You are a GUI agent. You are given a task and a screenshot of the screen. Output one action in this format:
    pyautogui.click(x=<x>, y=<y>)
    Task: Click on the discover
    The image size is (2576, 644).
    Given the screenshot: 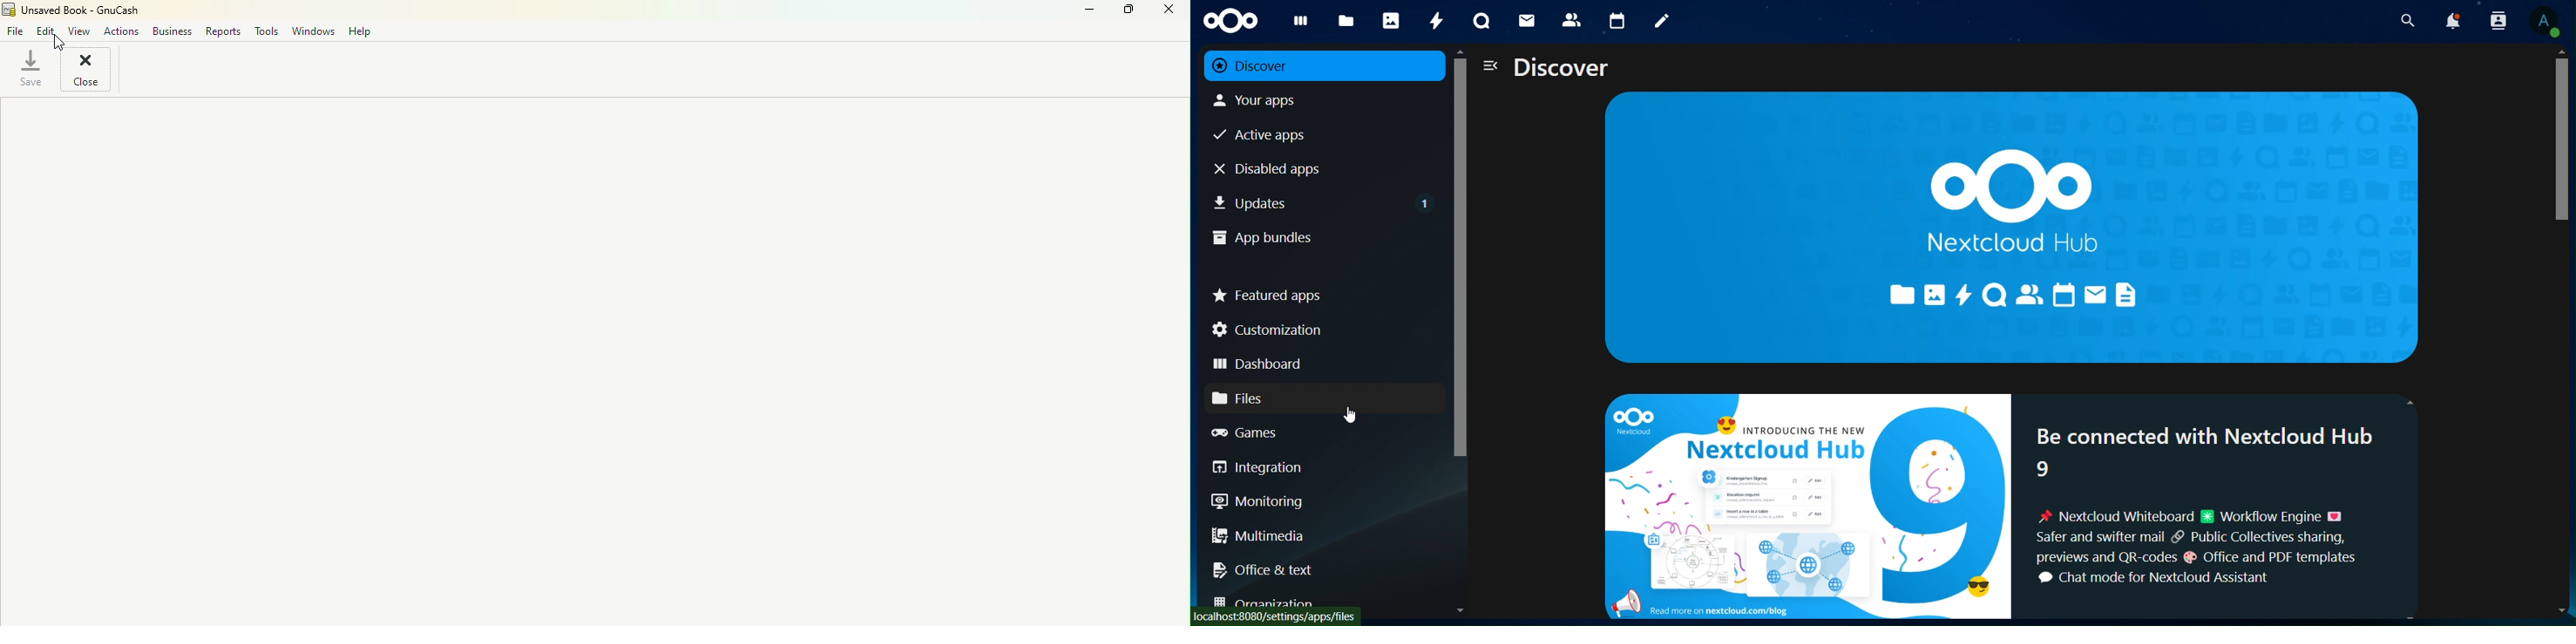 What is the action you would take?
    pyautogui.click(x=1261, y=66)
    